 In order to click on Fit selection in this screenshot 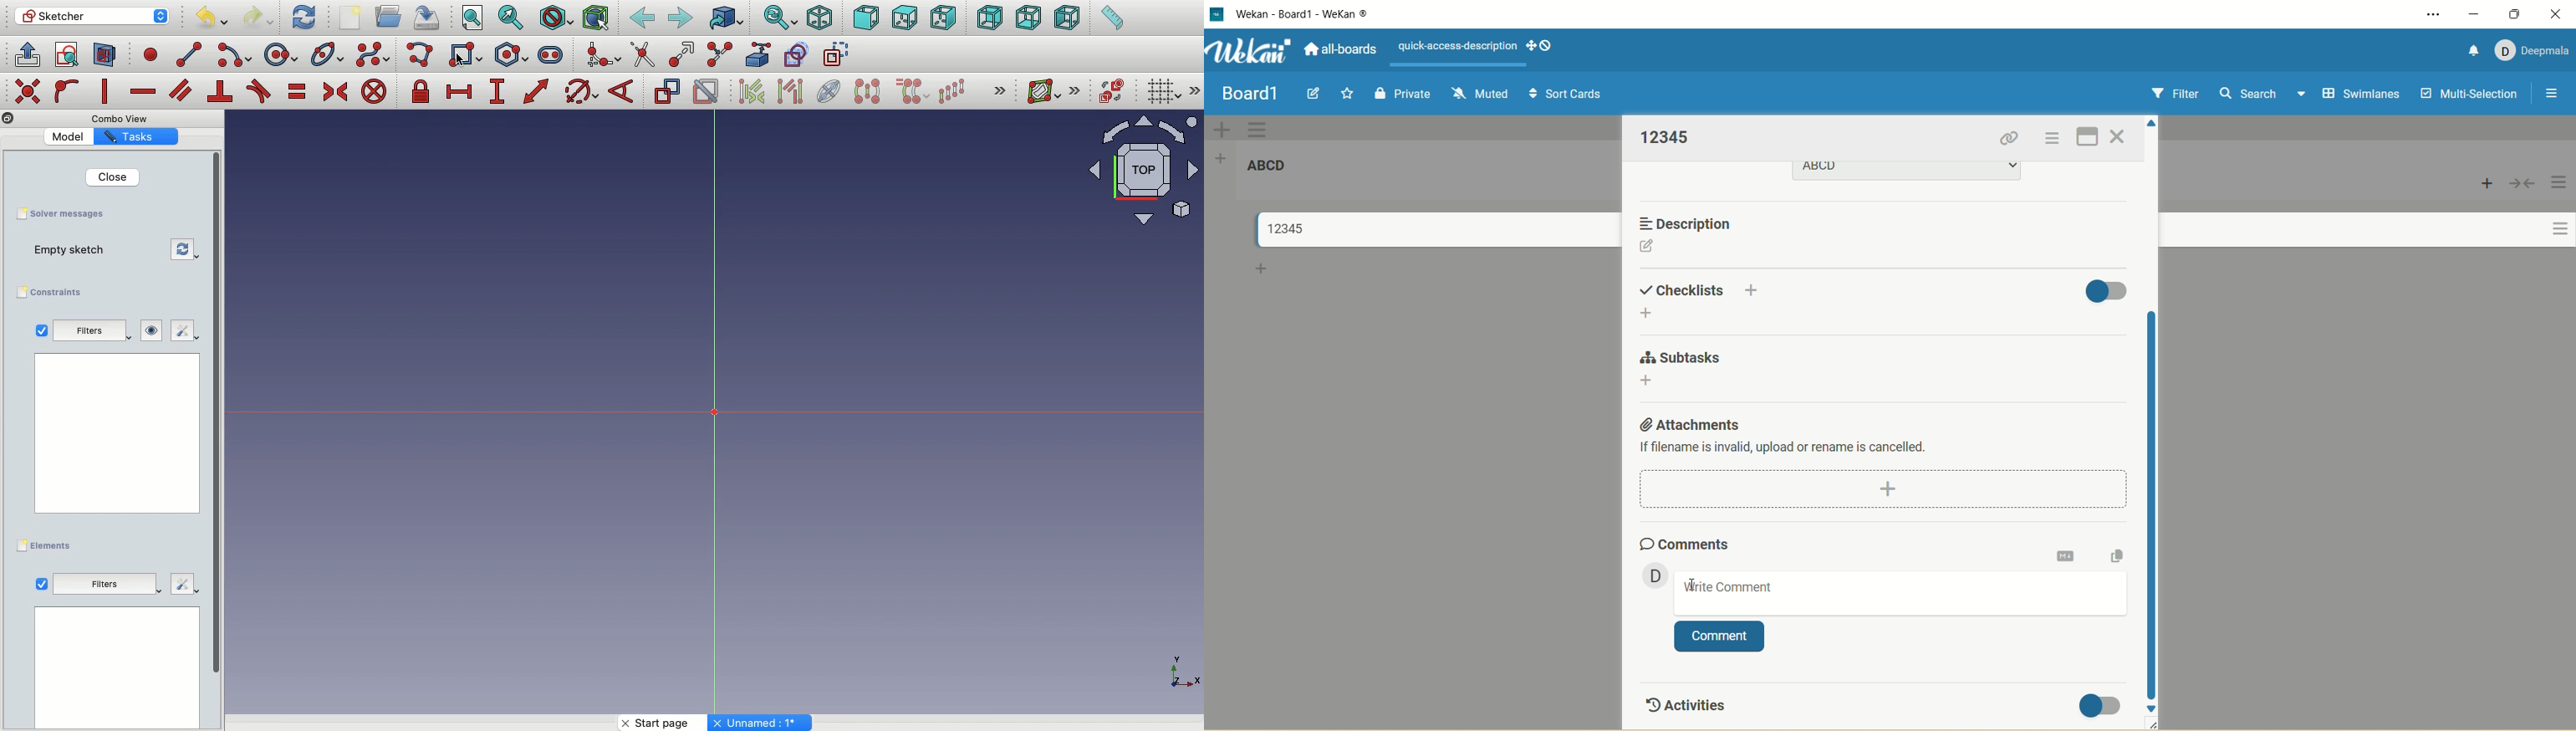, I will do `click(511, 18)`.